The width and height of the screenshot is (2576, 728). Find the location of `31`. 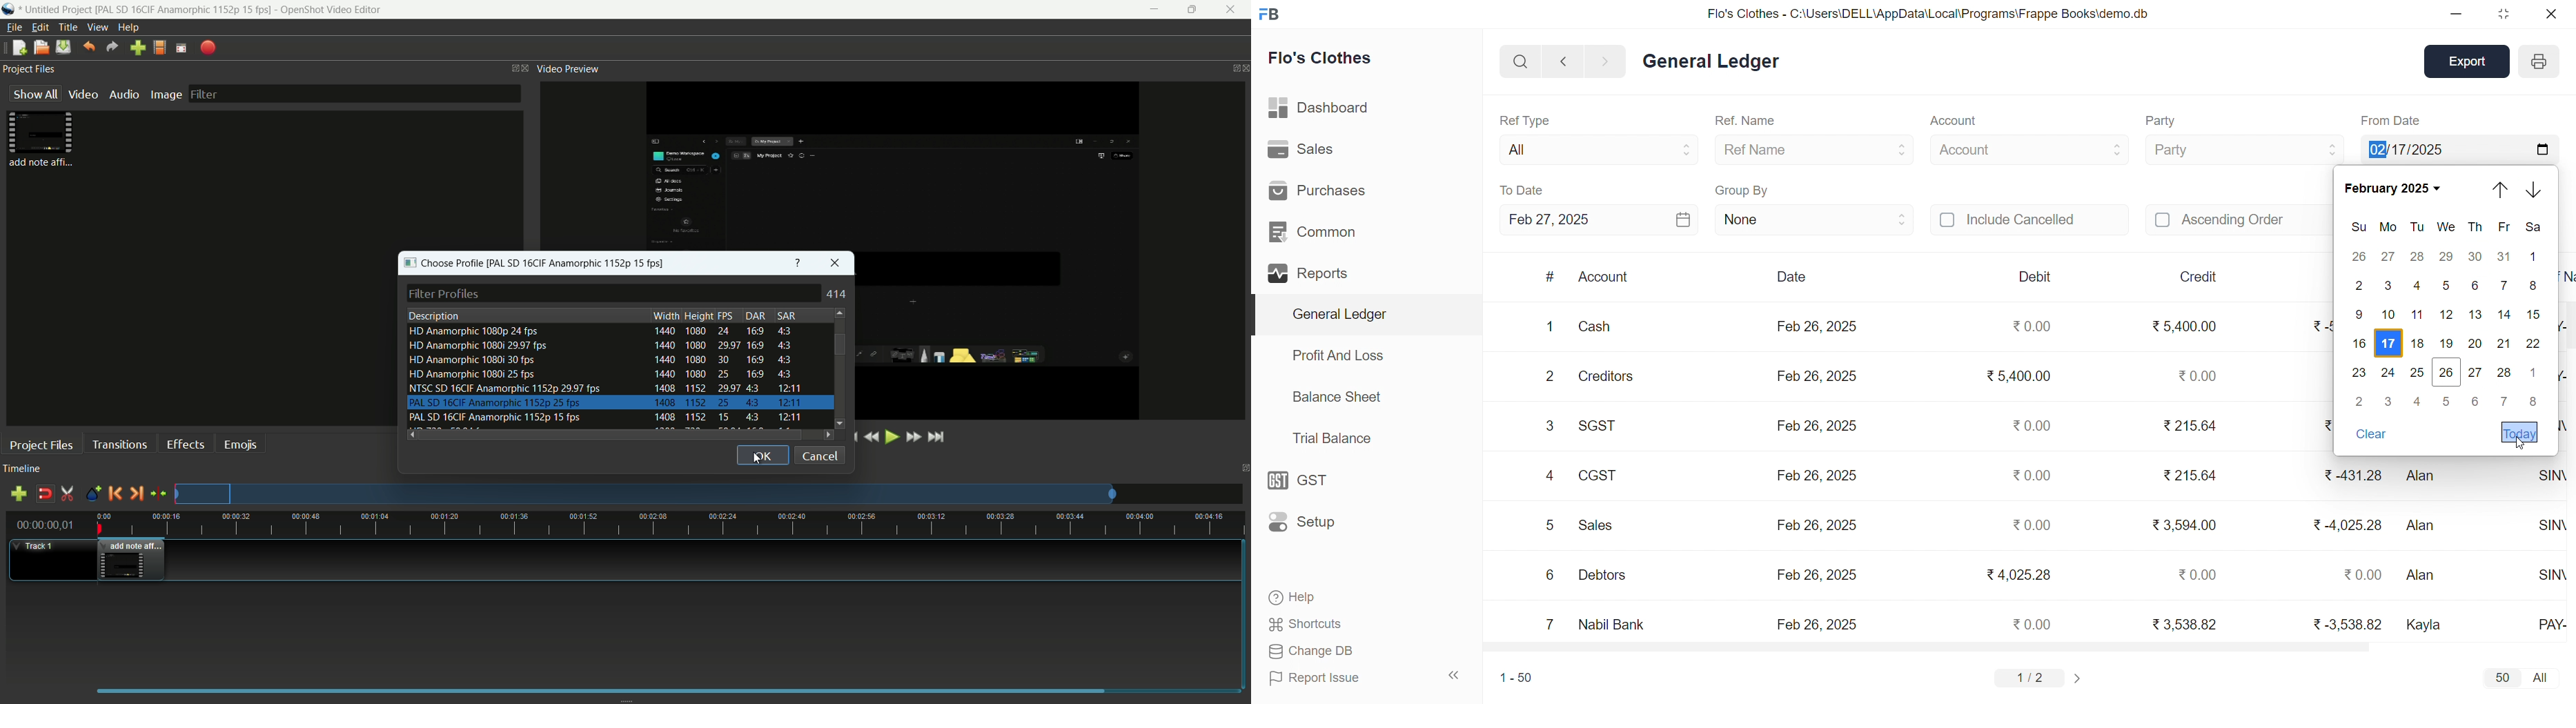

31 is located at coordinates (2504, 257).